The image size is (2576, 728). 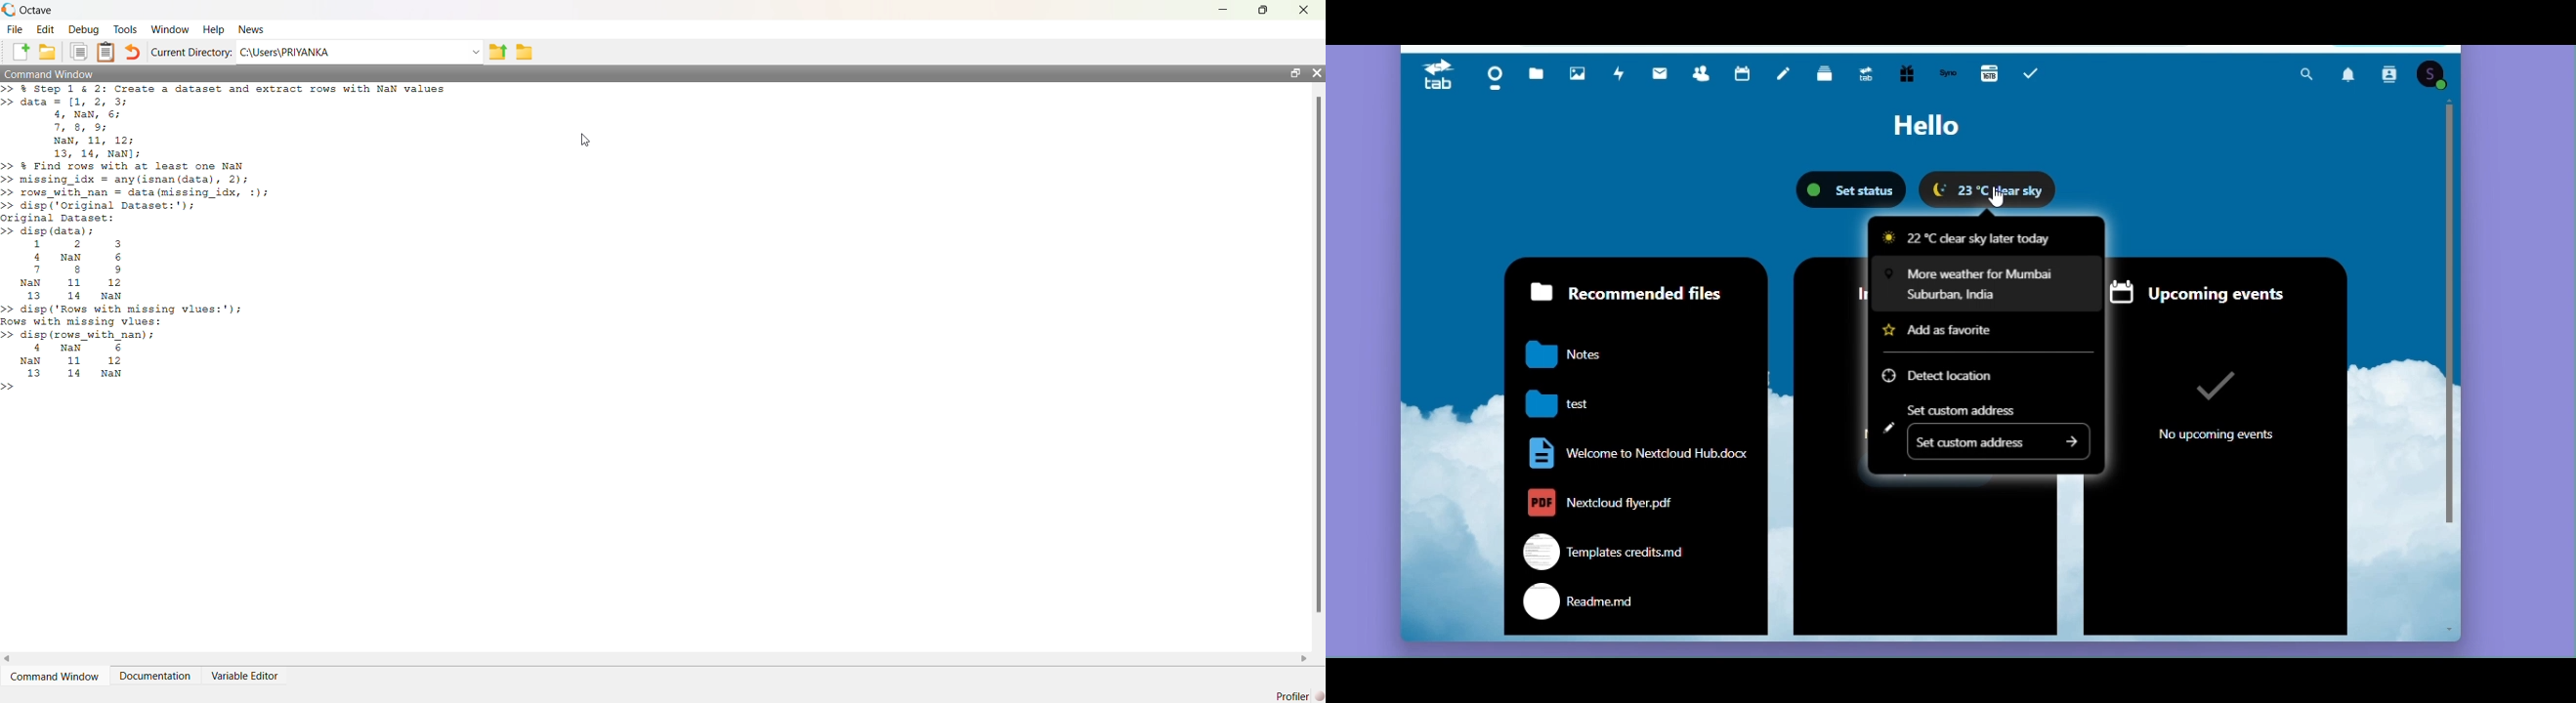 I want to click on Dashboard, so click(x=1491, y=77).